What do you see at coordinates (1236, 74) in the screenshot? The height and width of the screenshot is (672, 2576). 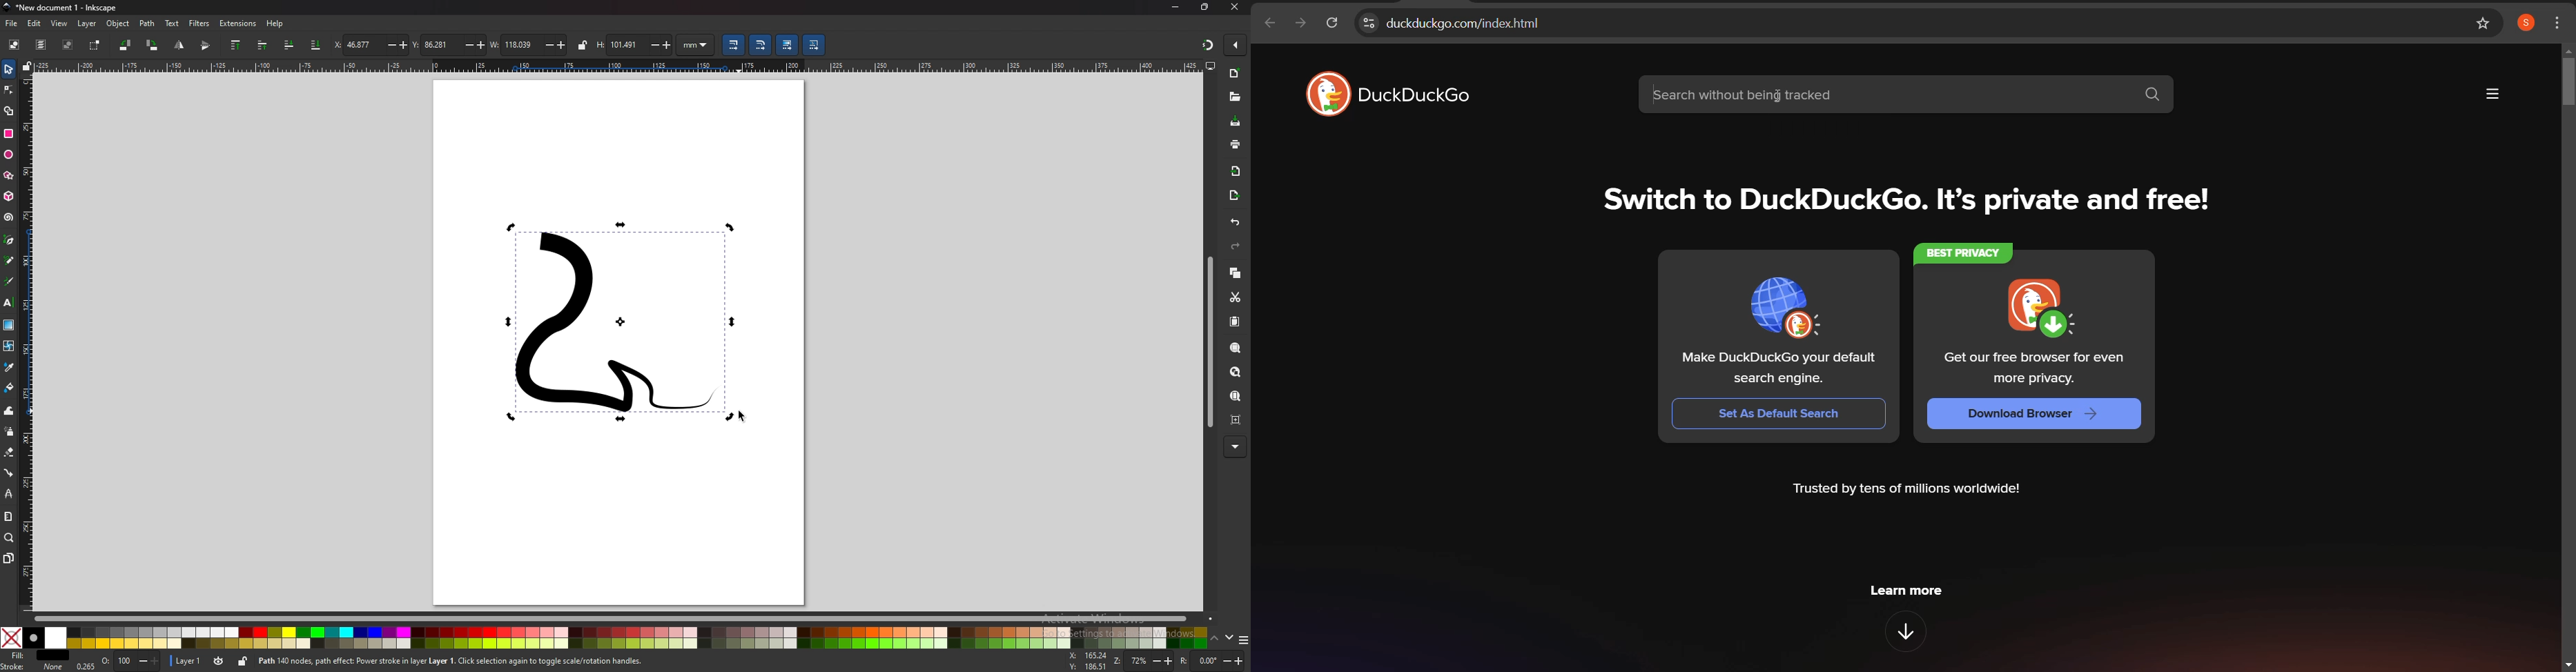 I see `new` at bounding box center [1236, 74].